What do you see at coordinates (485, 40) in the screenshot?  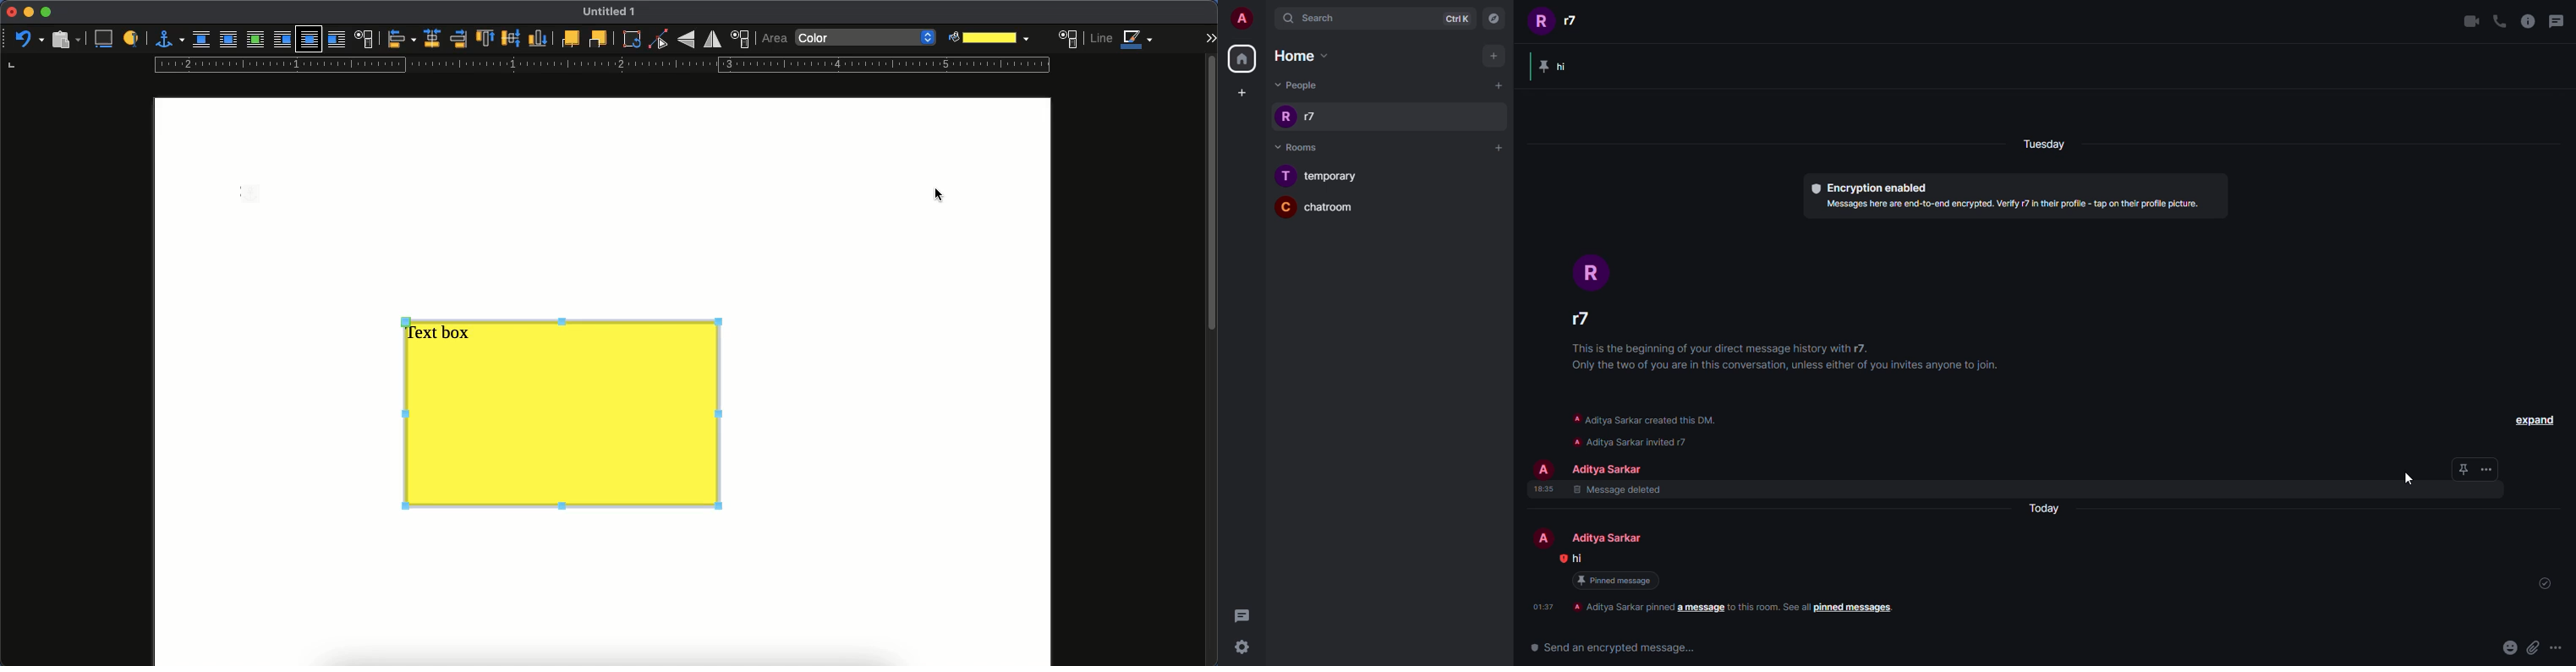 I see `top` at bounding box center [485, 40].